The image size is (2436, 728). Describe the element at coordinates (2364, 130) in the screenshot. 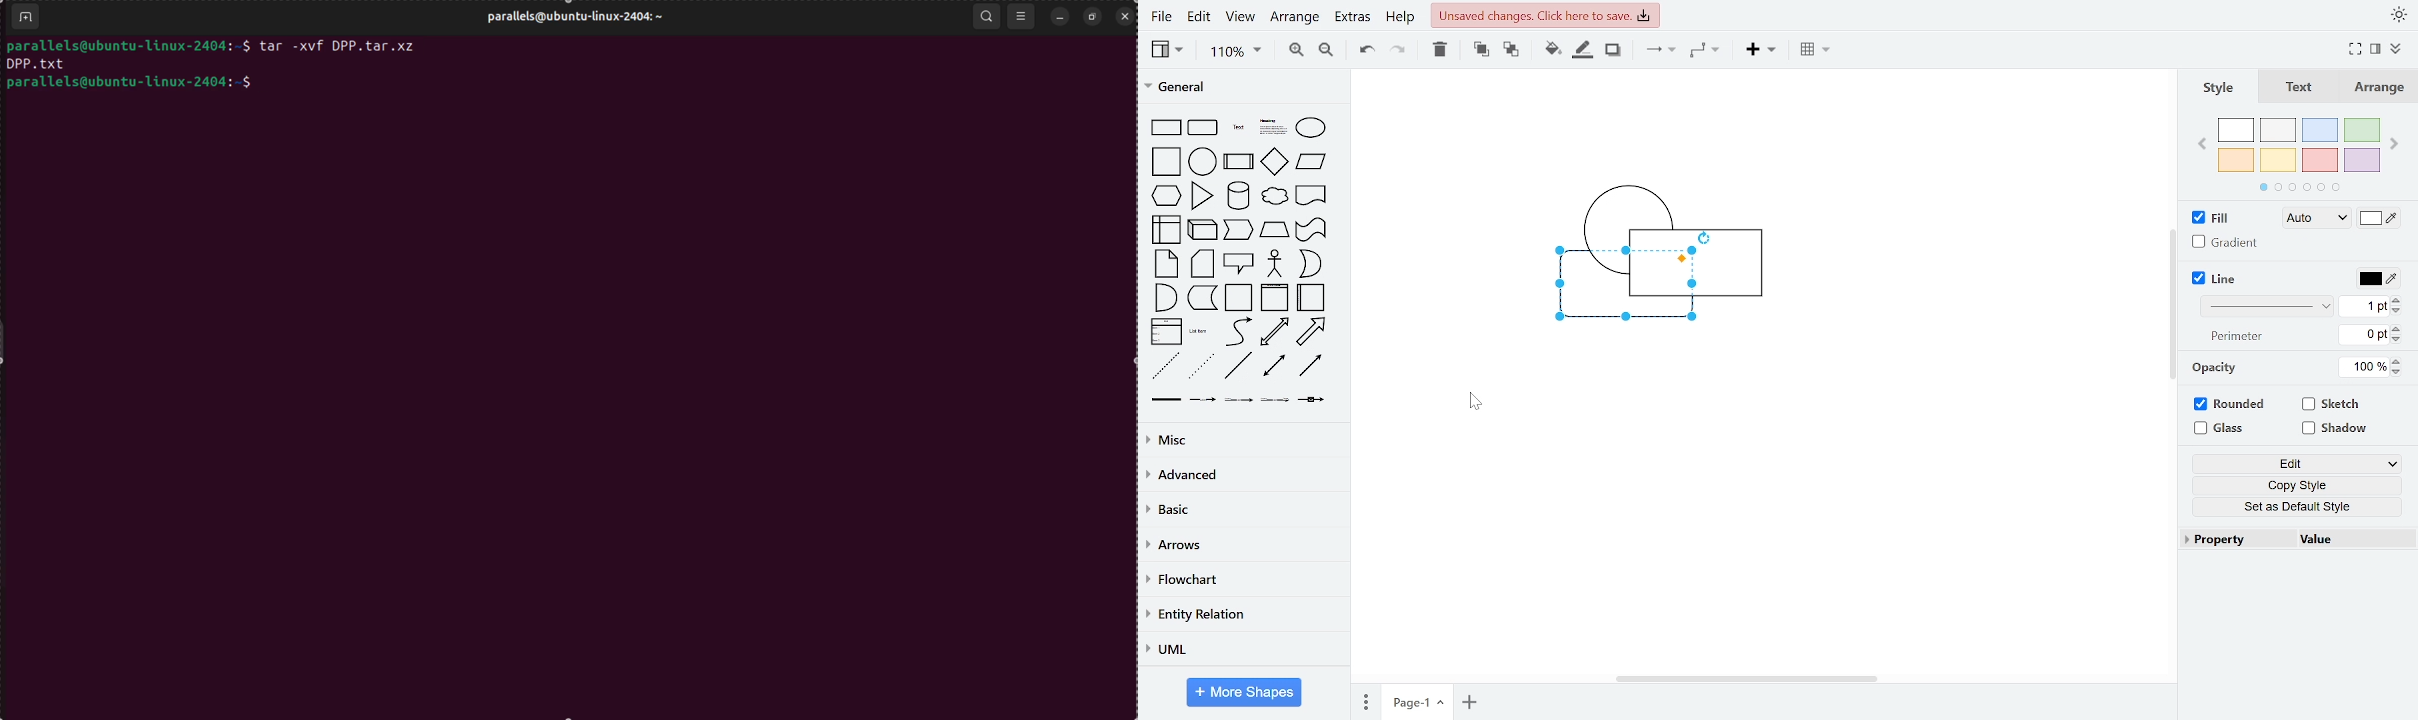

I see `green` at that location.